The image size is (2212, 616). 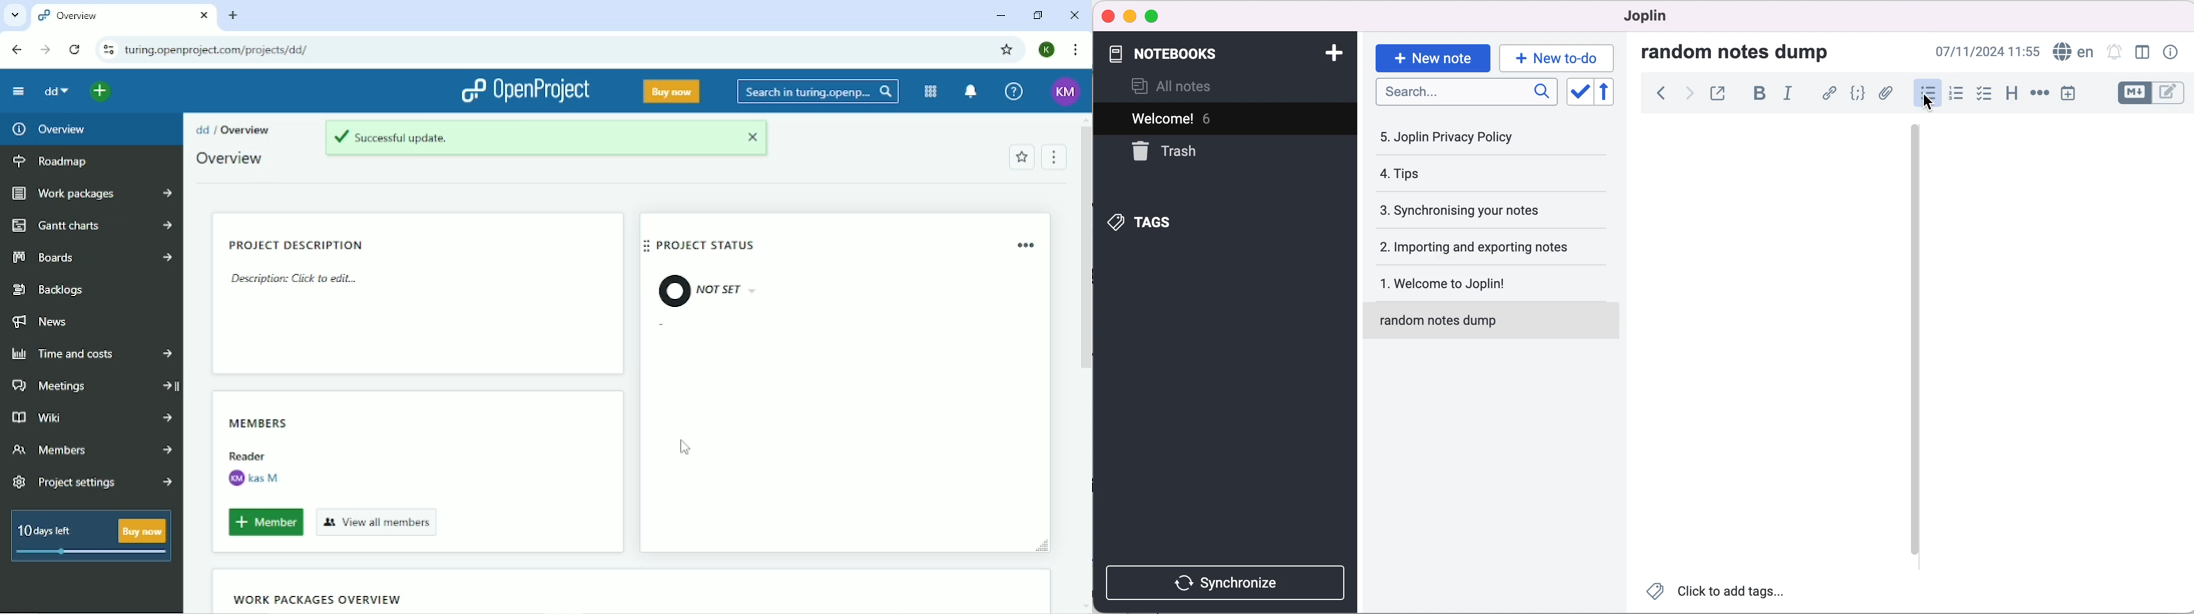 What do you see at coordinates (379, 522) in the screenshot?
I see `View all members` at bounding box center [379, 522].